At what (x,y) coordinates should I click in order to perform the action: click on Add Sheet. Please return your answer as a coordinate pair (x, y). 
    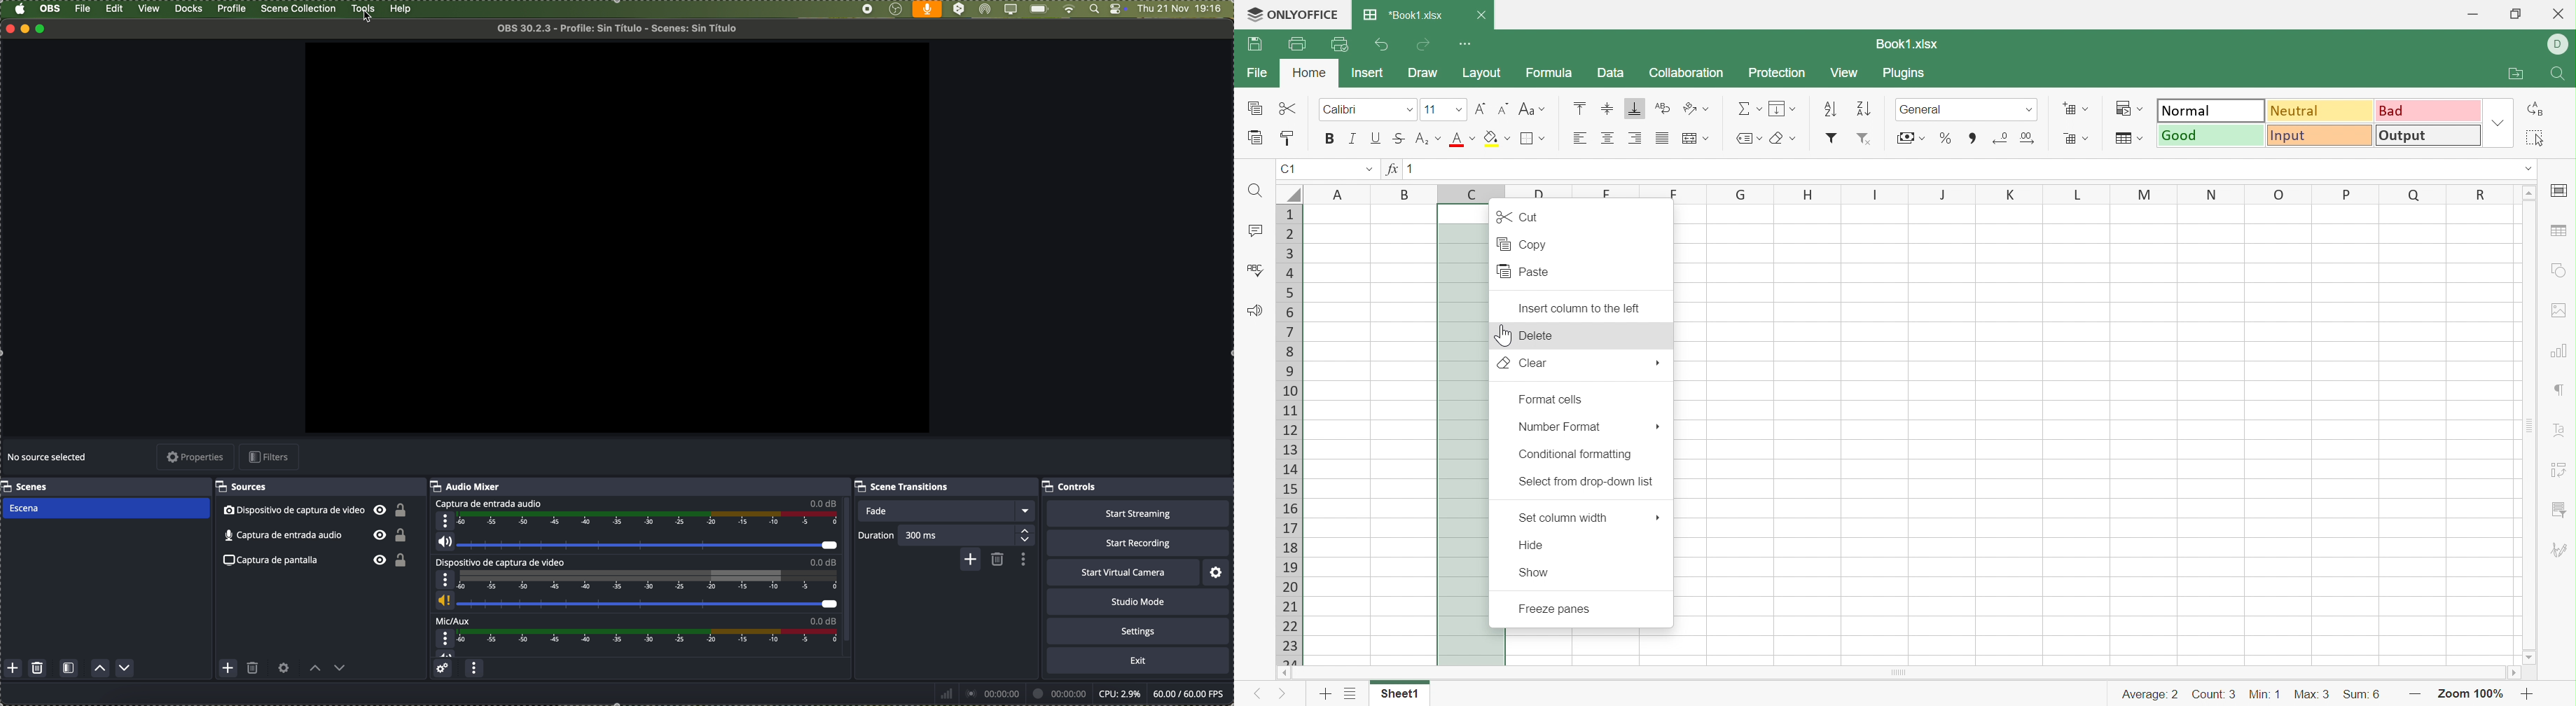
    Looking at the image, I should click on (1323, 694).